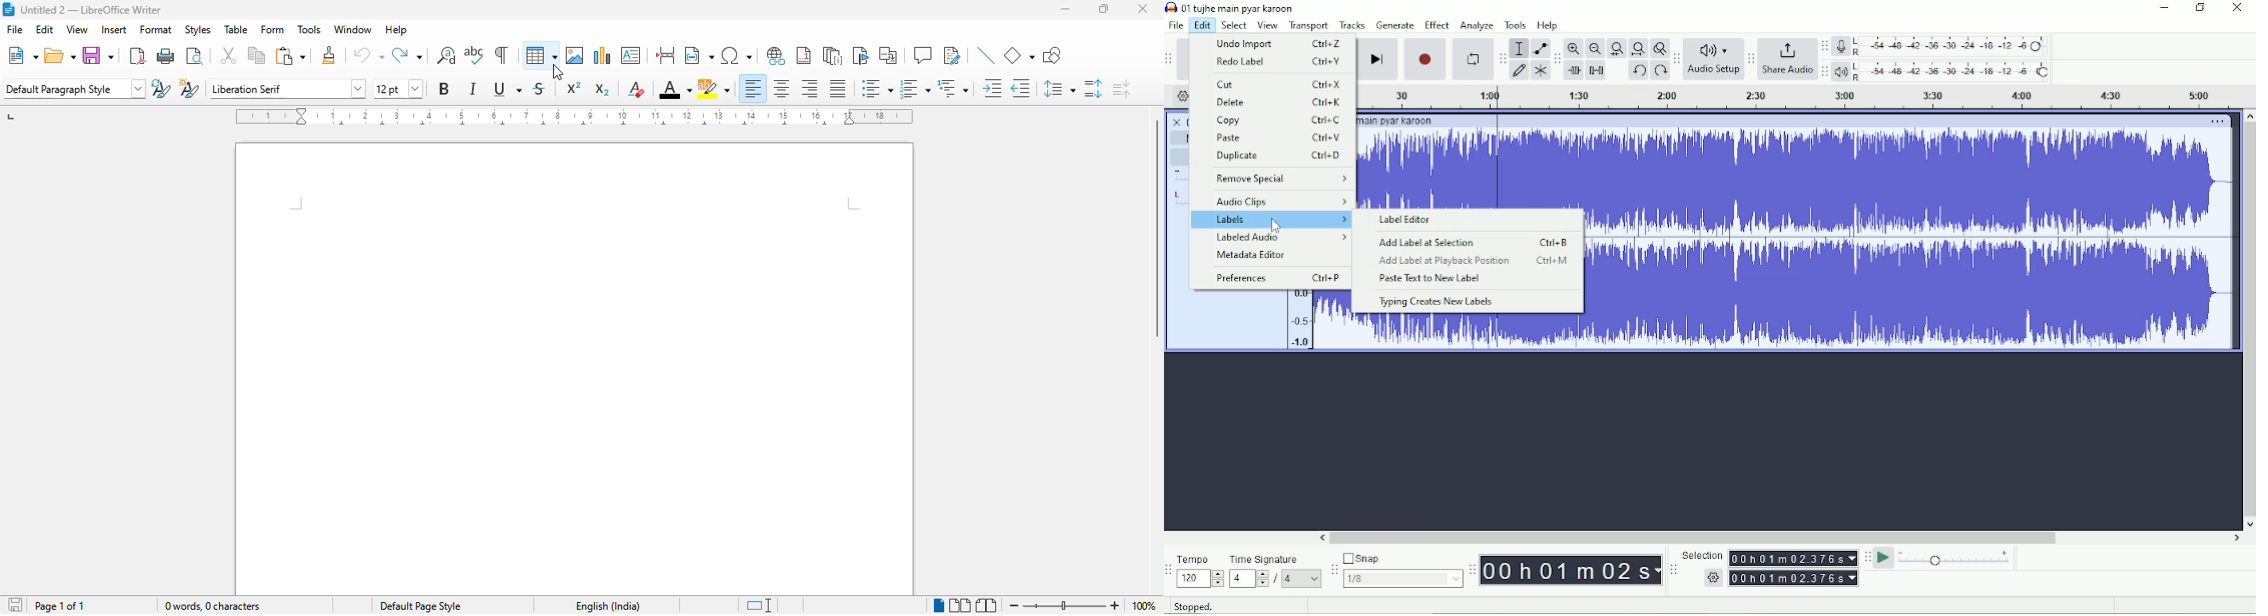 This screenshot has height=616, width=2268. What do you see at coordinates (1277, 278) in the screenshot?
I see `Preferences` at bounding box center [1277, 278].